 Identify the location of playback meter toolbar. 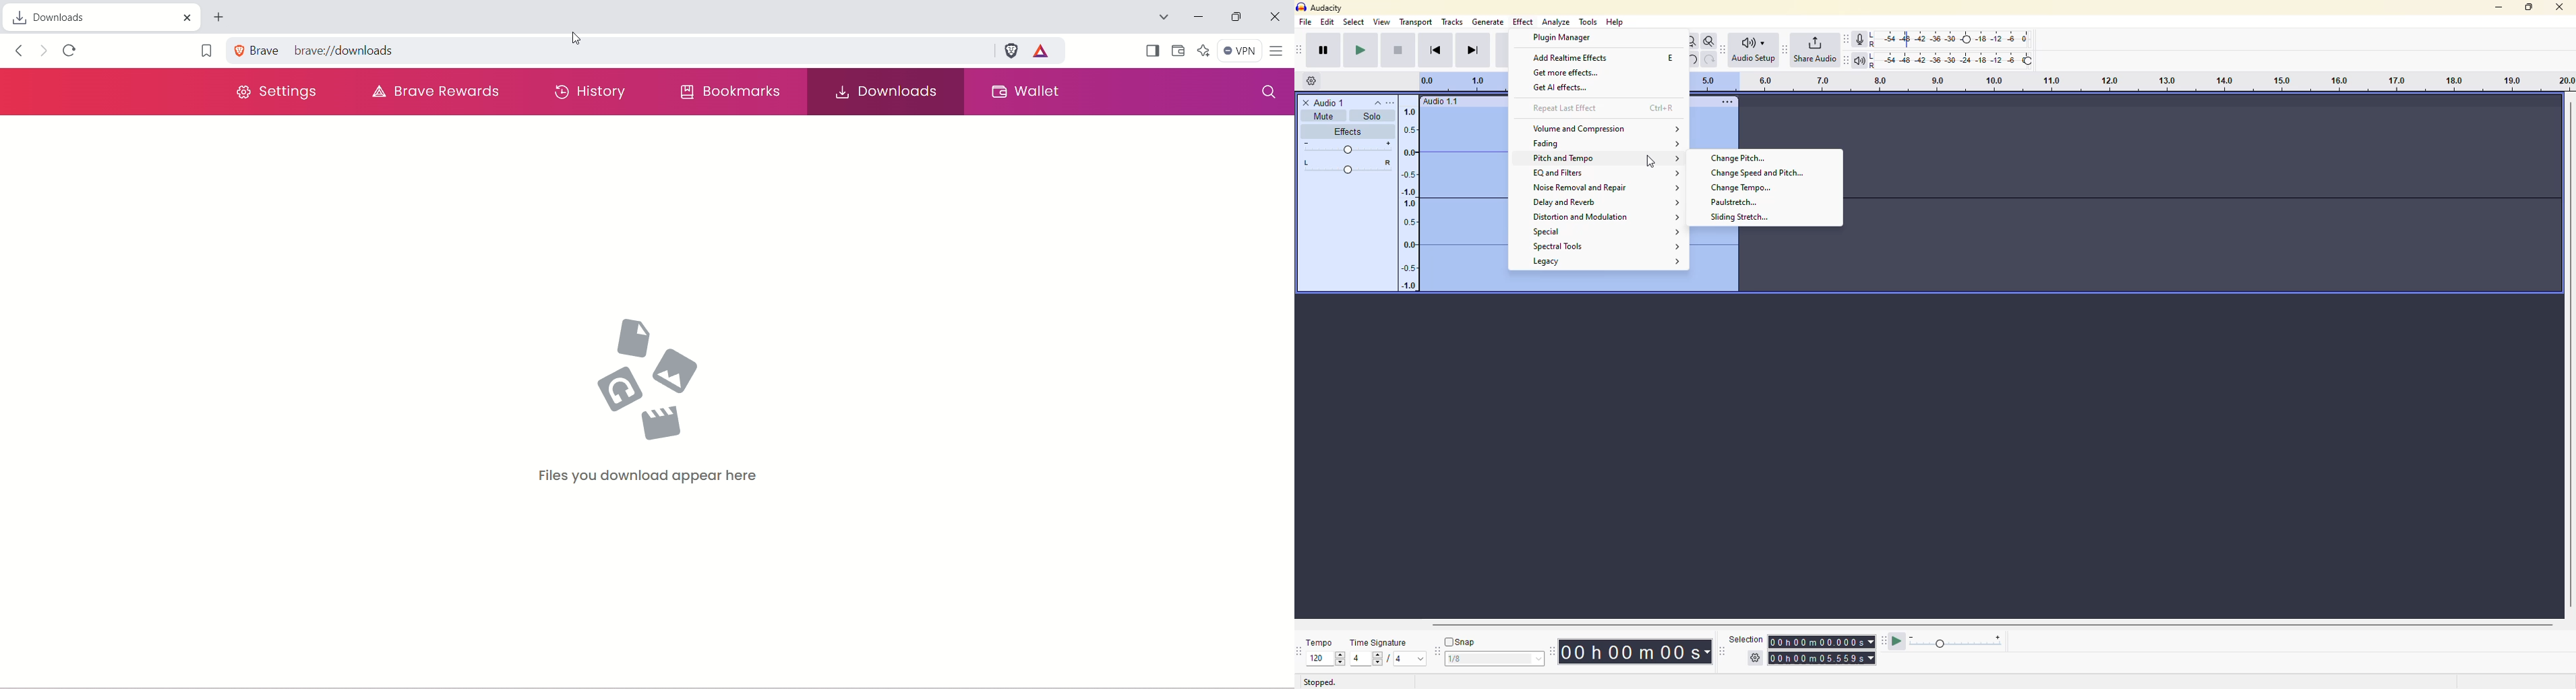
(1846, 59).